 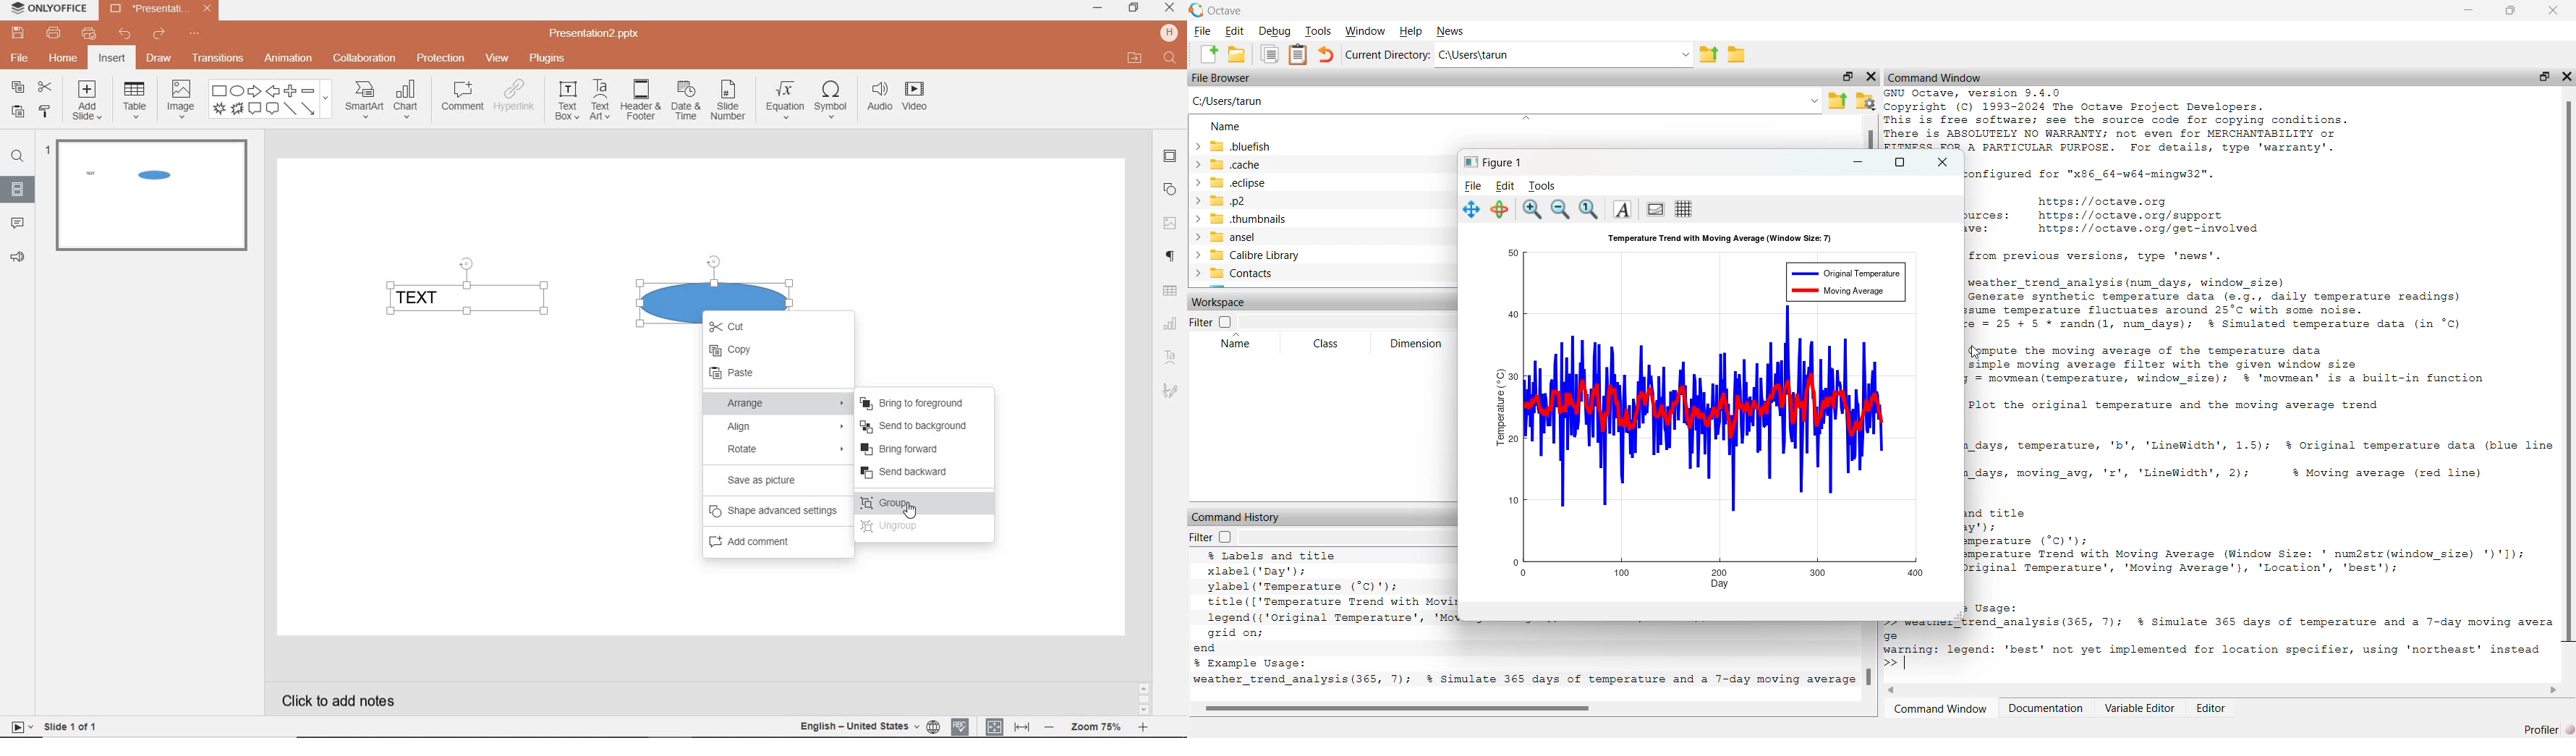 What do you see at coordinates (1170, 358) in the screenshot?
I see `TEXT ART` at bounding box center [1170, 358].